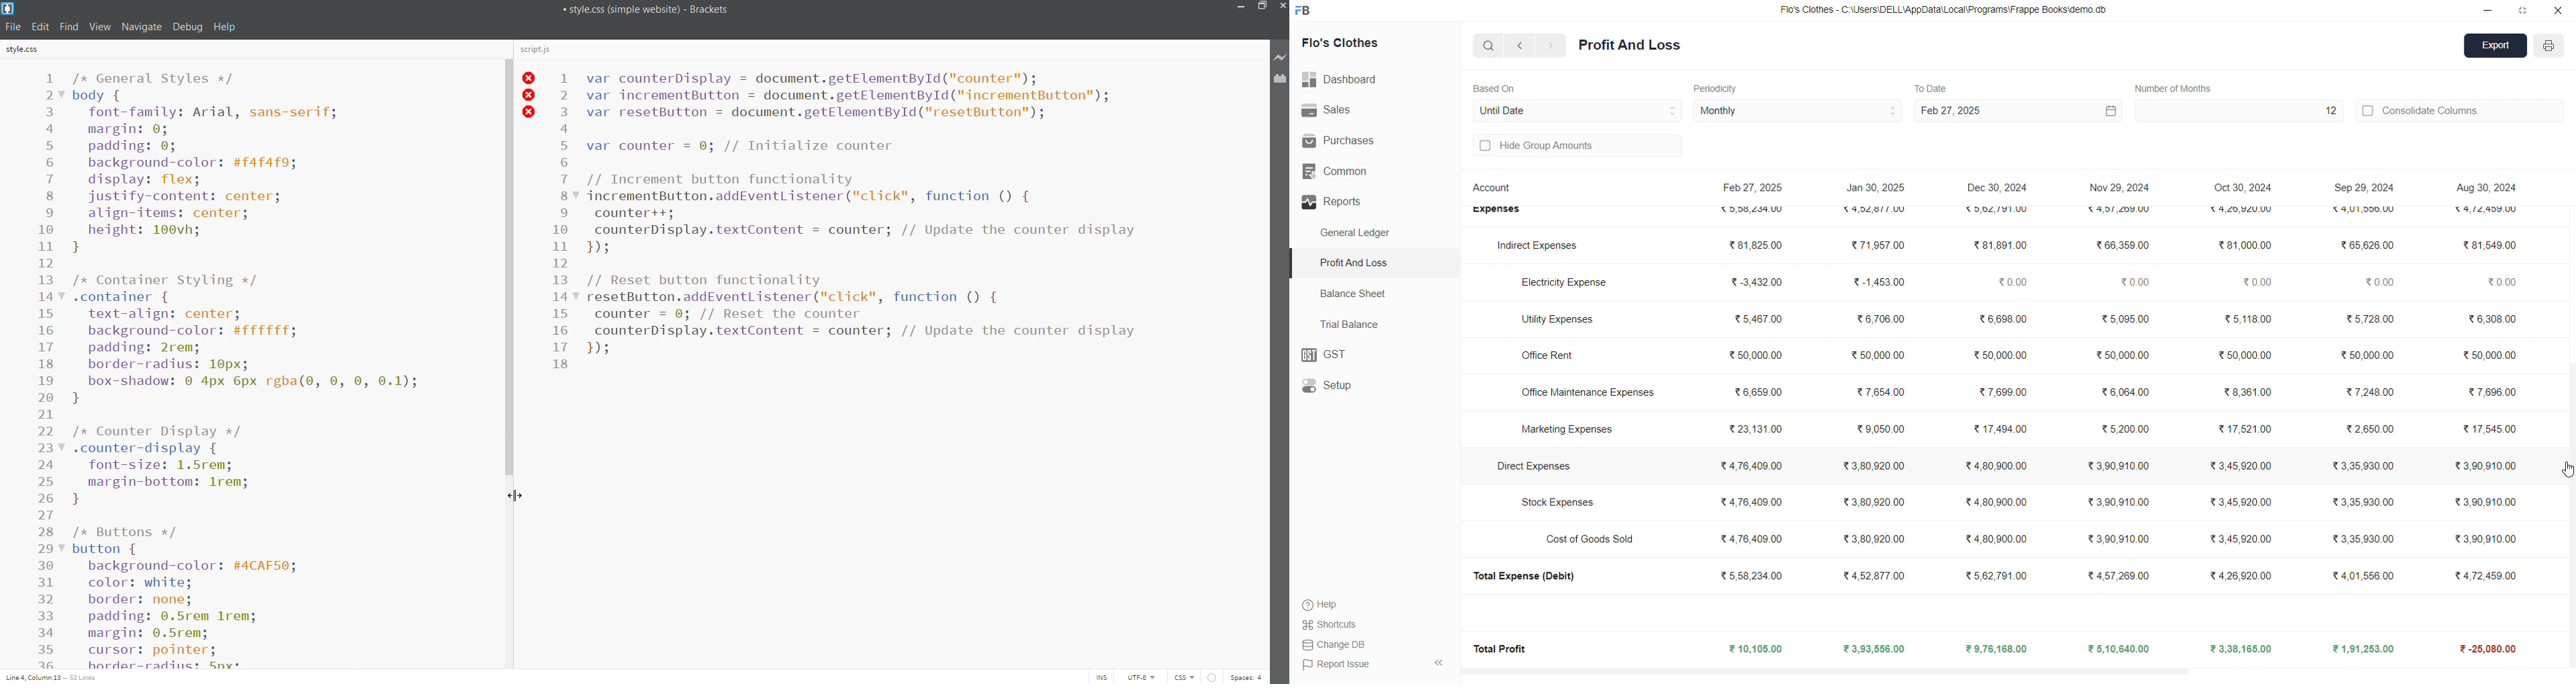 The image size is (2576, 700). I want to click on collapse sidebar, so click(1438, 663).